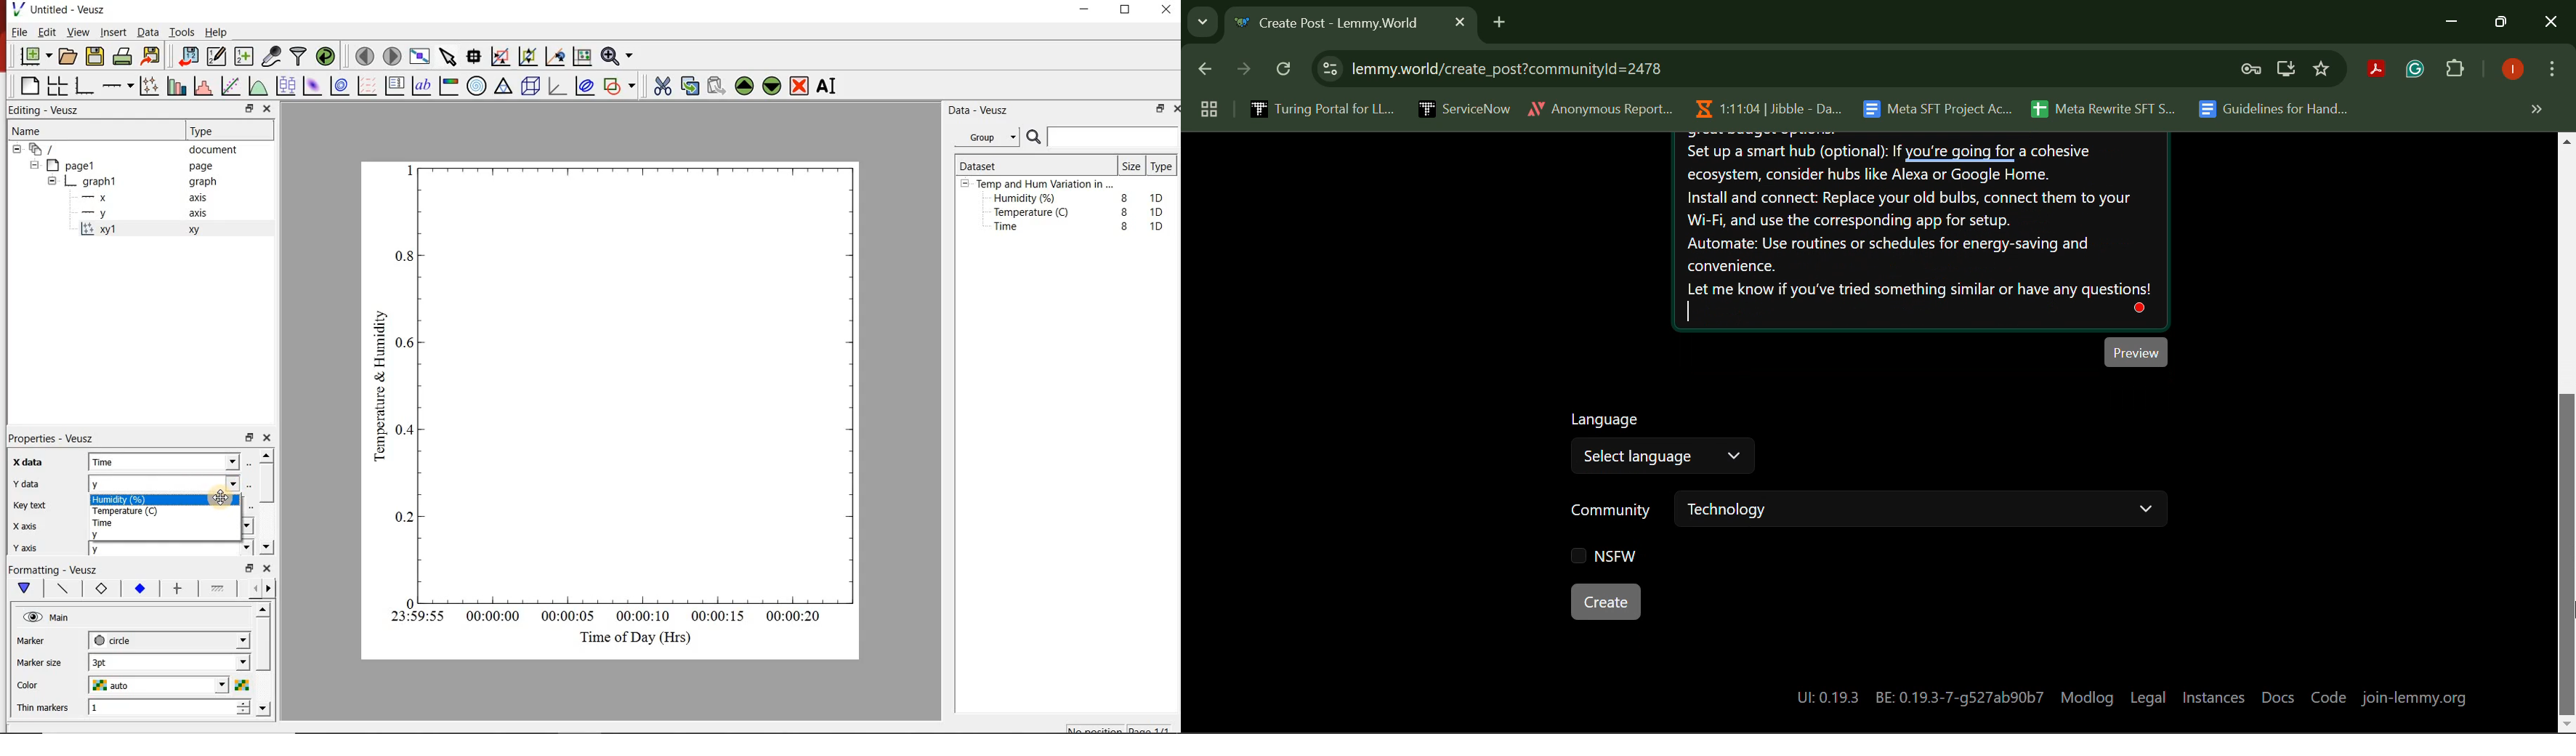 The image size is (2576, 756). What do you see at coordinates (2087, 695) in the screenshot?
I see `Modlog` at bounding box center [2087, 695].